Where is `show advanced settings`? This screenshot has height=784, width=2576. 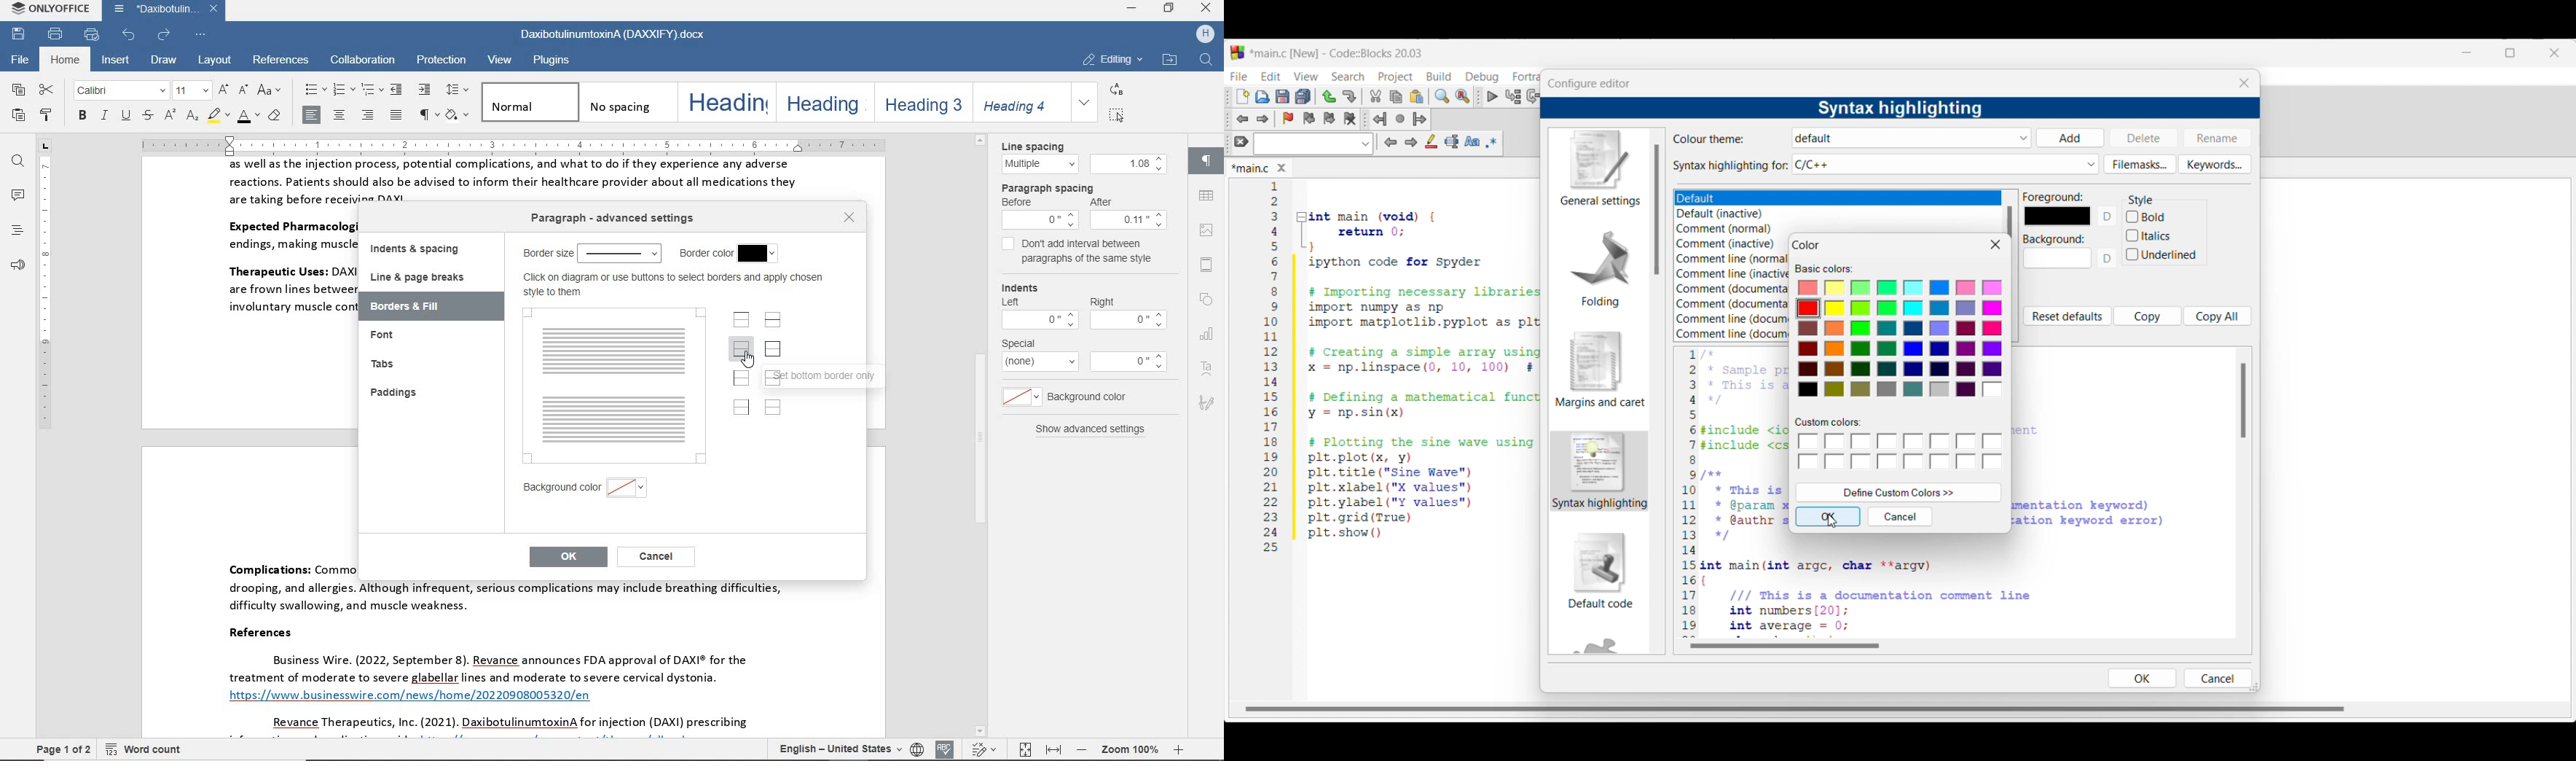 show advanced settings is located at coordinates (1084, 429).